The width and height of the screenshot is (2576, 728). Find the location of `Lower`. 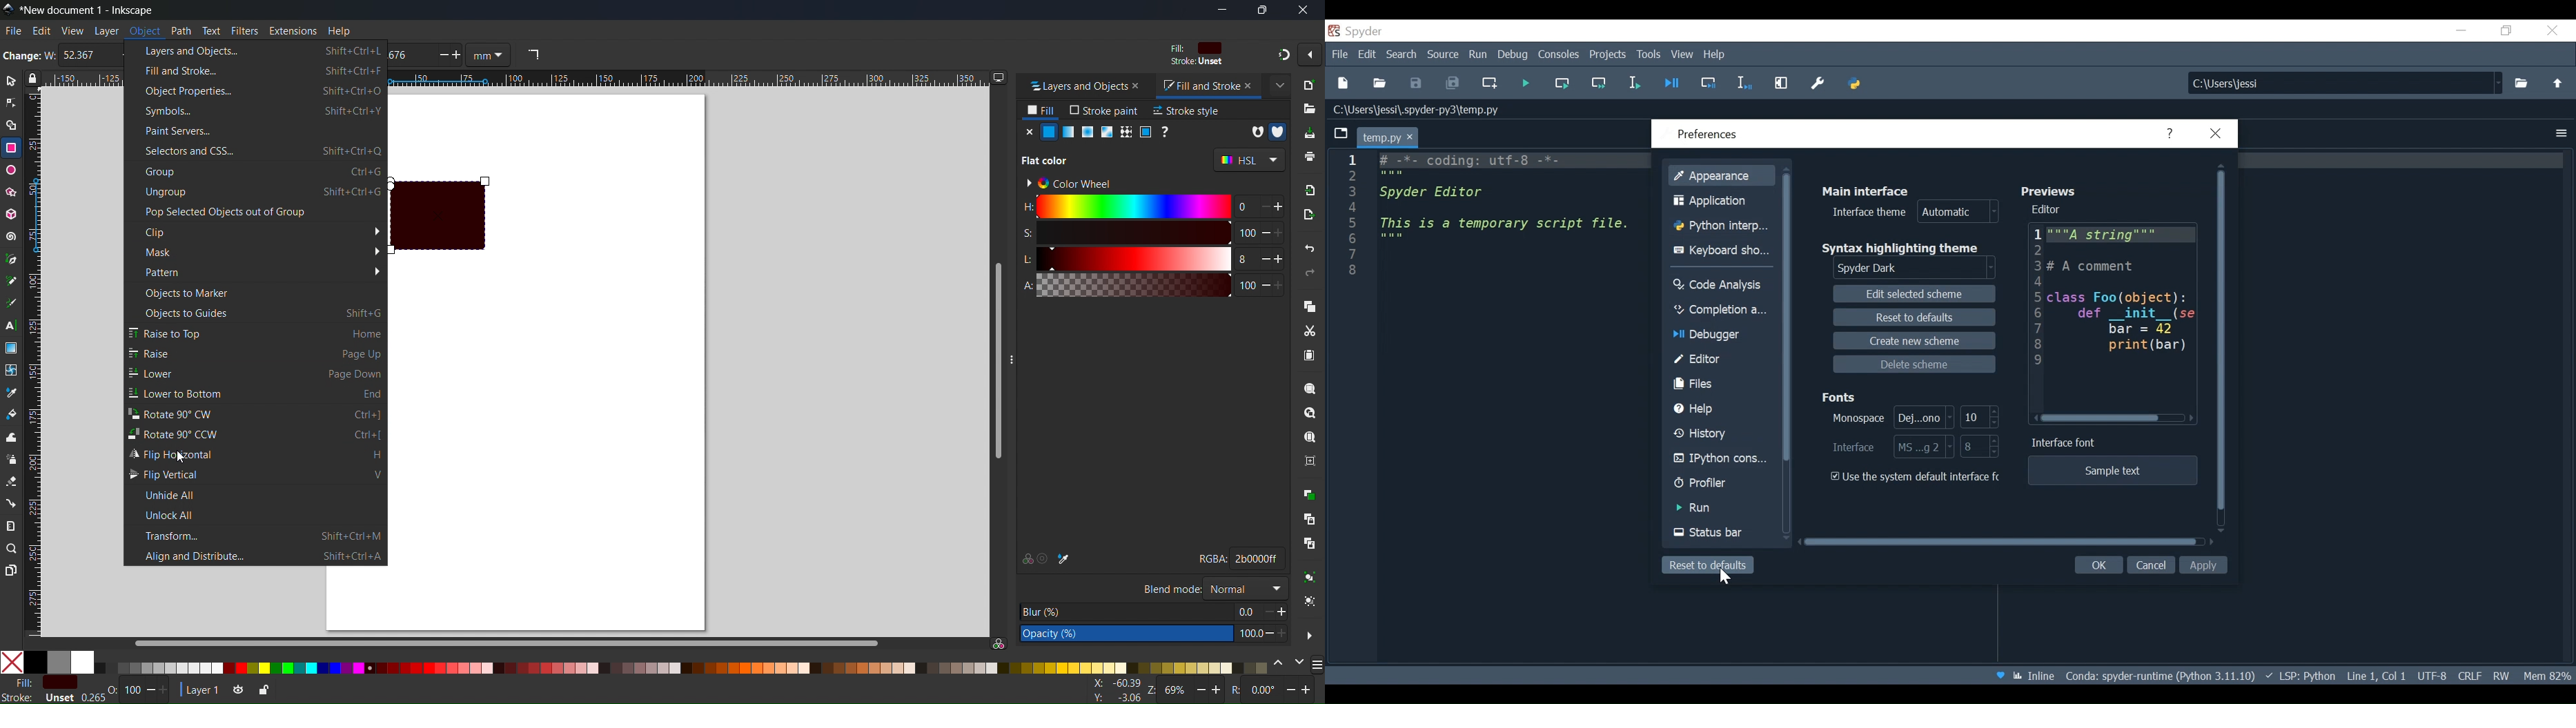

Lower is located at coordinates (255, 373).